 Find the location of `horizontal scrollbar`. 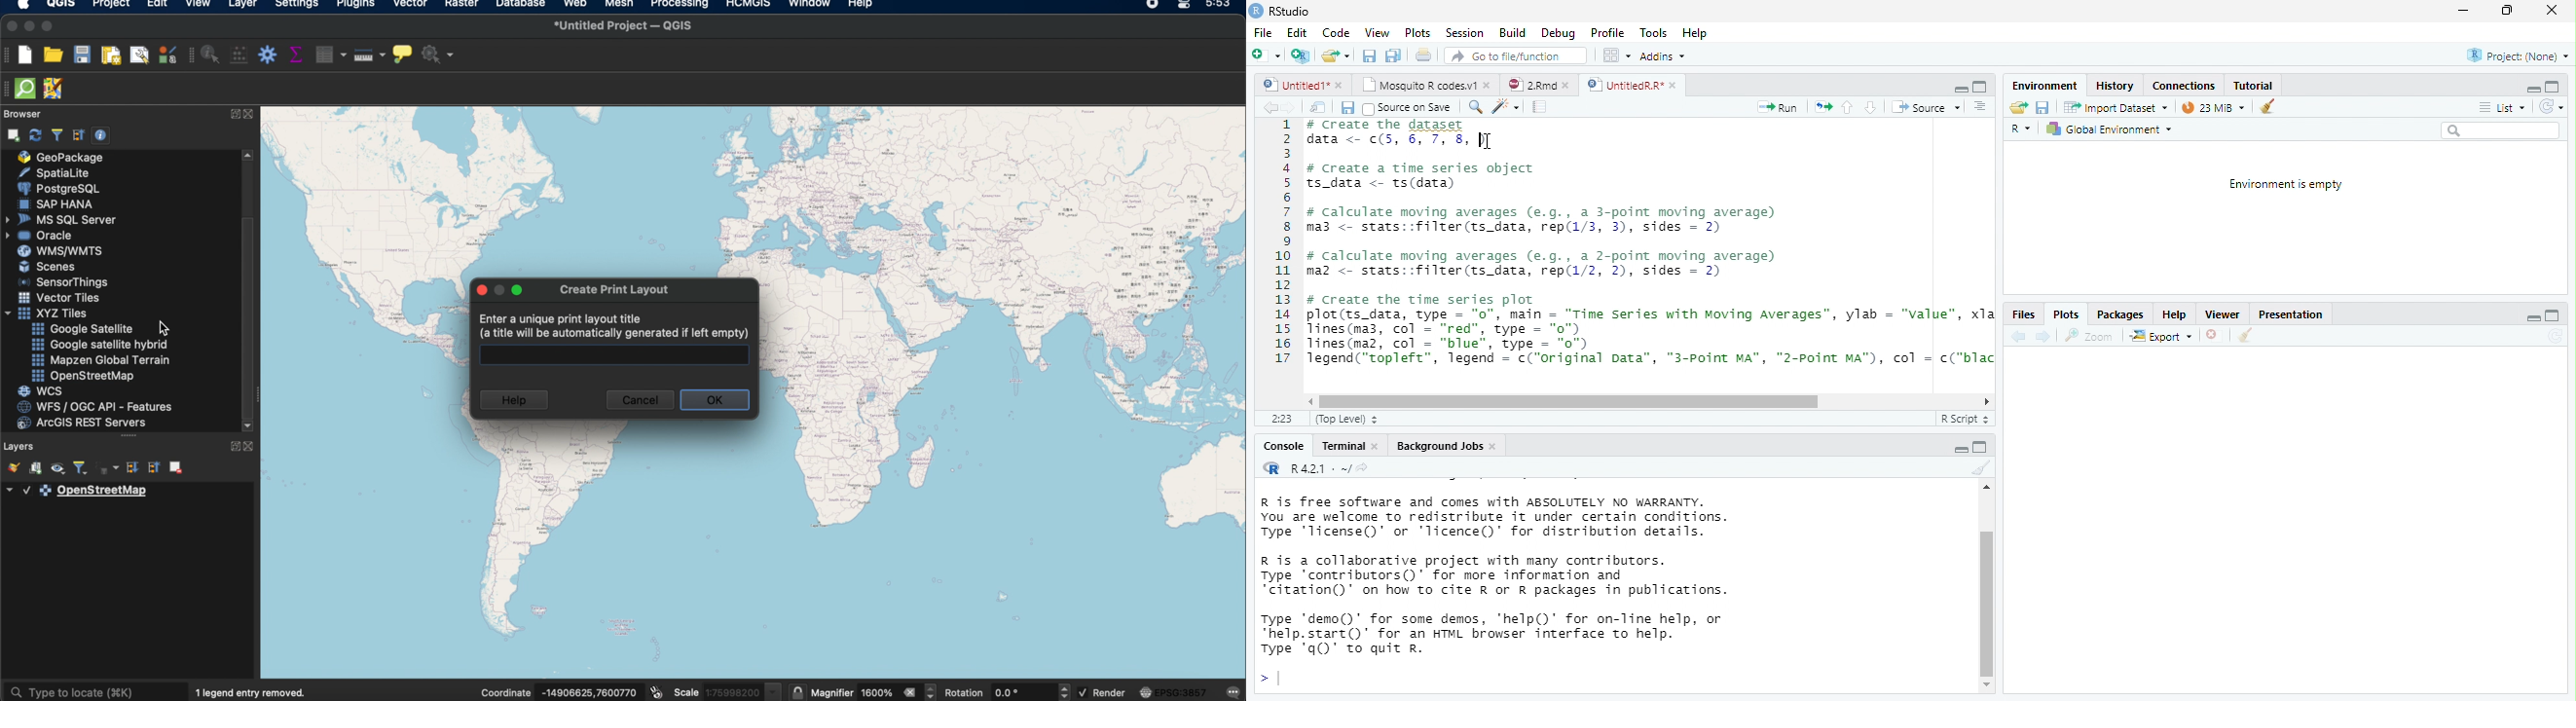

horizontal scrollbar is located at coordinates (1569, 402).